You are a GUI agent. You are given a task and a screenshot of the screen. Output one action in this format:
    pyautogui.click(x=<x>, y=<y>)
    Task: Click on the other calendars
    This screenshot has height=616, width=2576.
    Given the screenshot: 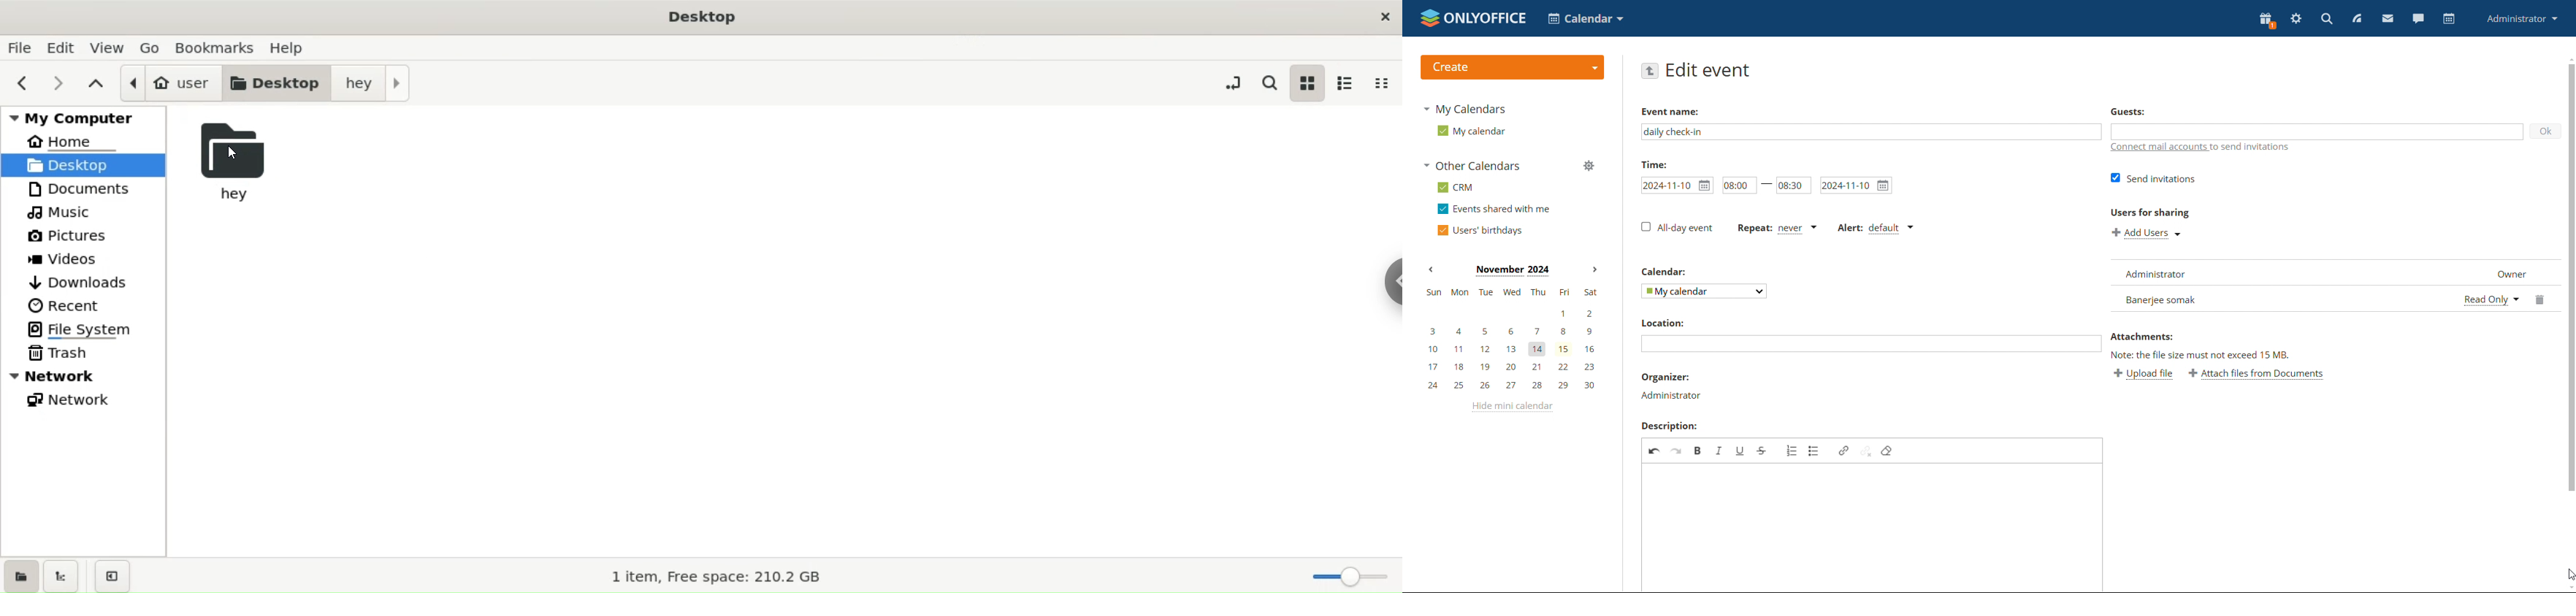 What is the action you would take?
    pyautogui.click(x=1471, y=166)
    